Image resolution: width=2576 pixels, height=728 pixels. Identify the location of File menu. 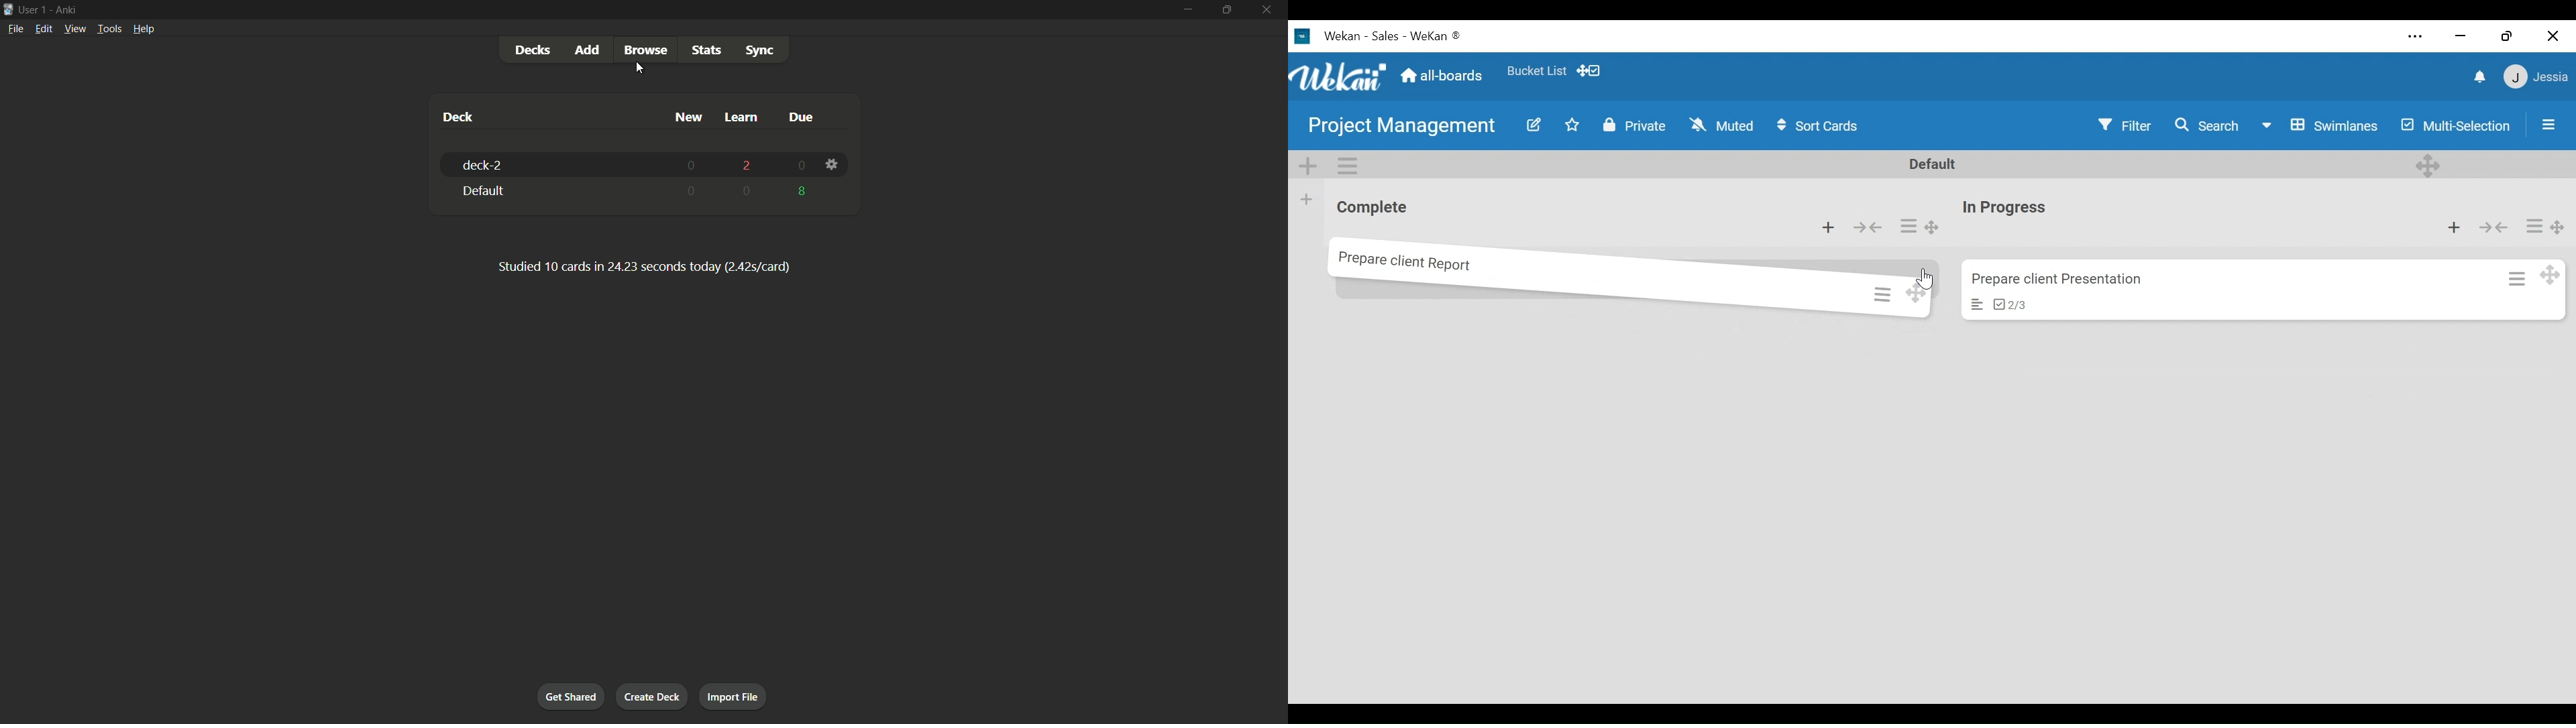
(14, 31).